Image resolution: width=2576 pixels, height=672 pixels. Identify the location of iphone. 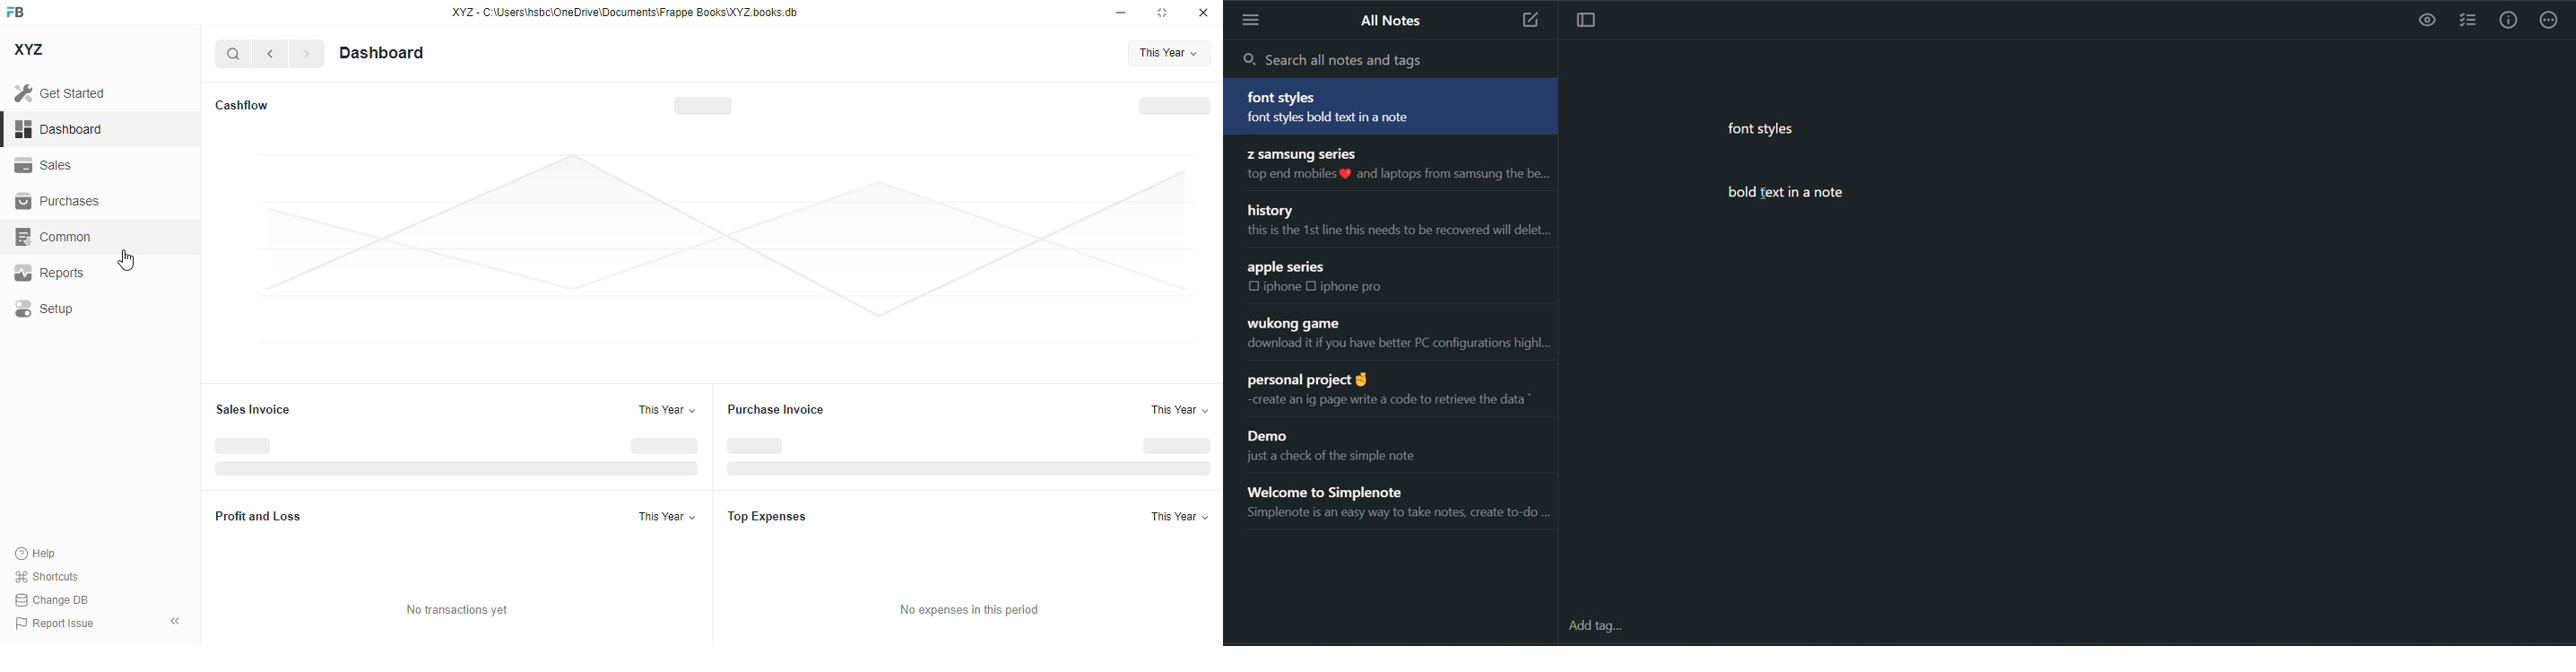
(1284, 287).